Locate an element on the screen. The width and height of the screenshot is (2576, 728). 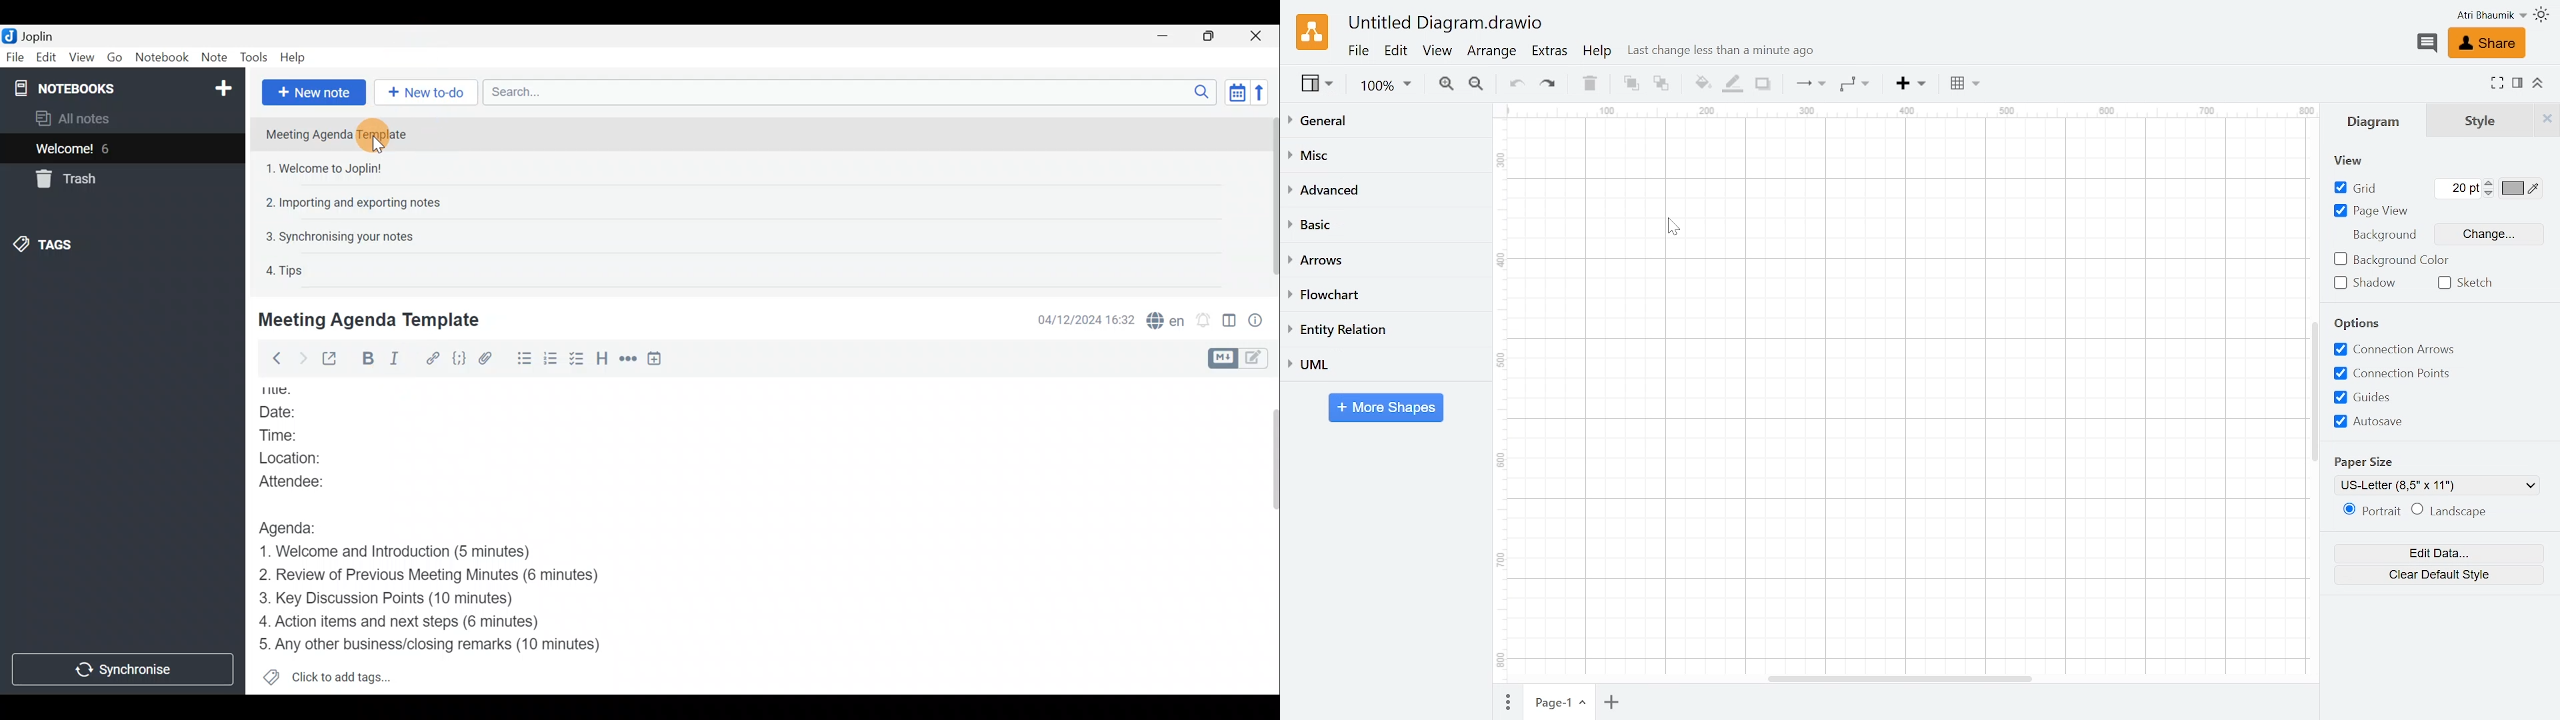
Heading is located at coordinates (601, 361).